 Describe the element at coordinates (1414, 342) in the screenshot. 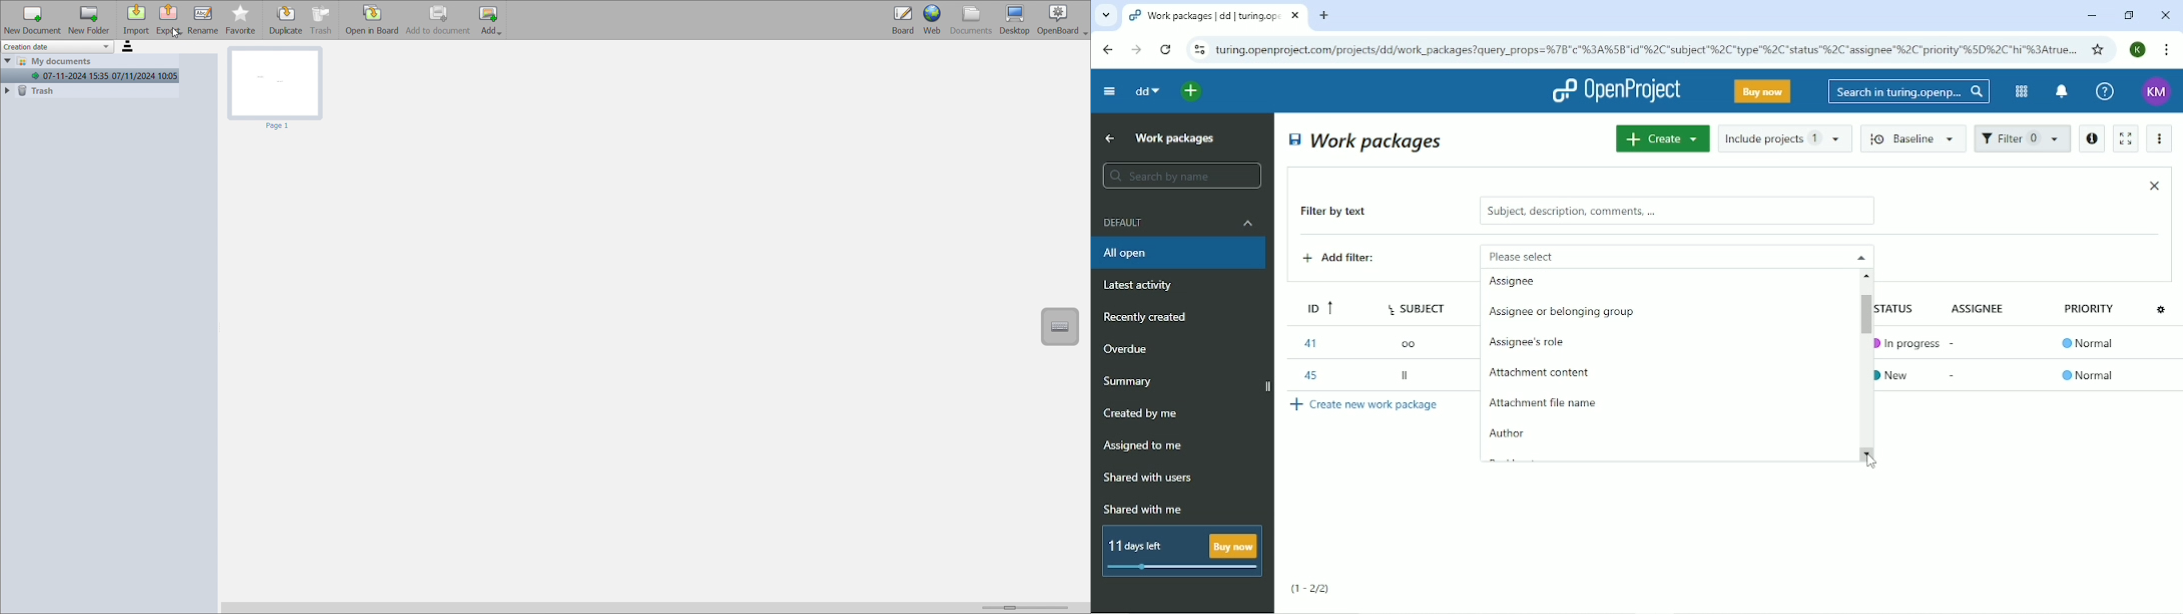

I see `oo` at that location.